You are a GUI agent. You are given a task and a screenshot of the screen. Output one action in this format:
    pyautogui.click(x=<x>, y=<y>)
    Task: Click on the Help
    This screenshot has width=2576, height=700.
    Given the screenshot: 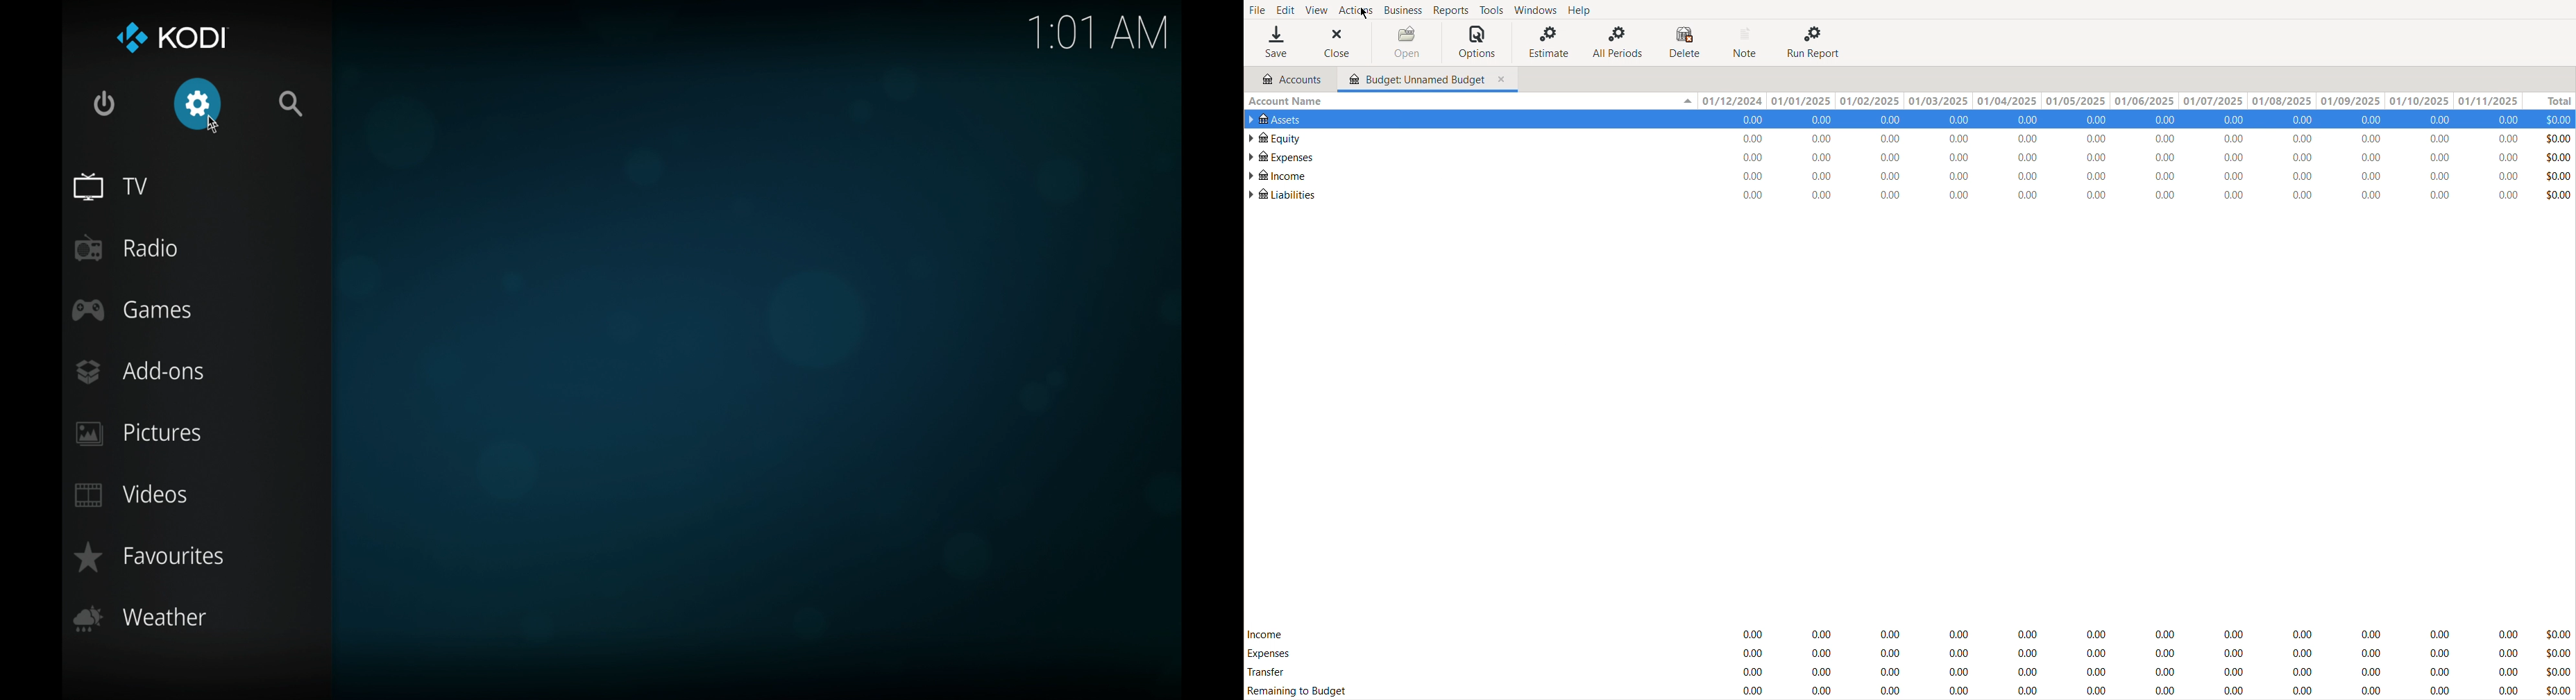 What is the action you would take?
    pyautogui.click(x=1583, y=10)
    